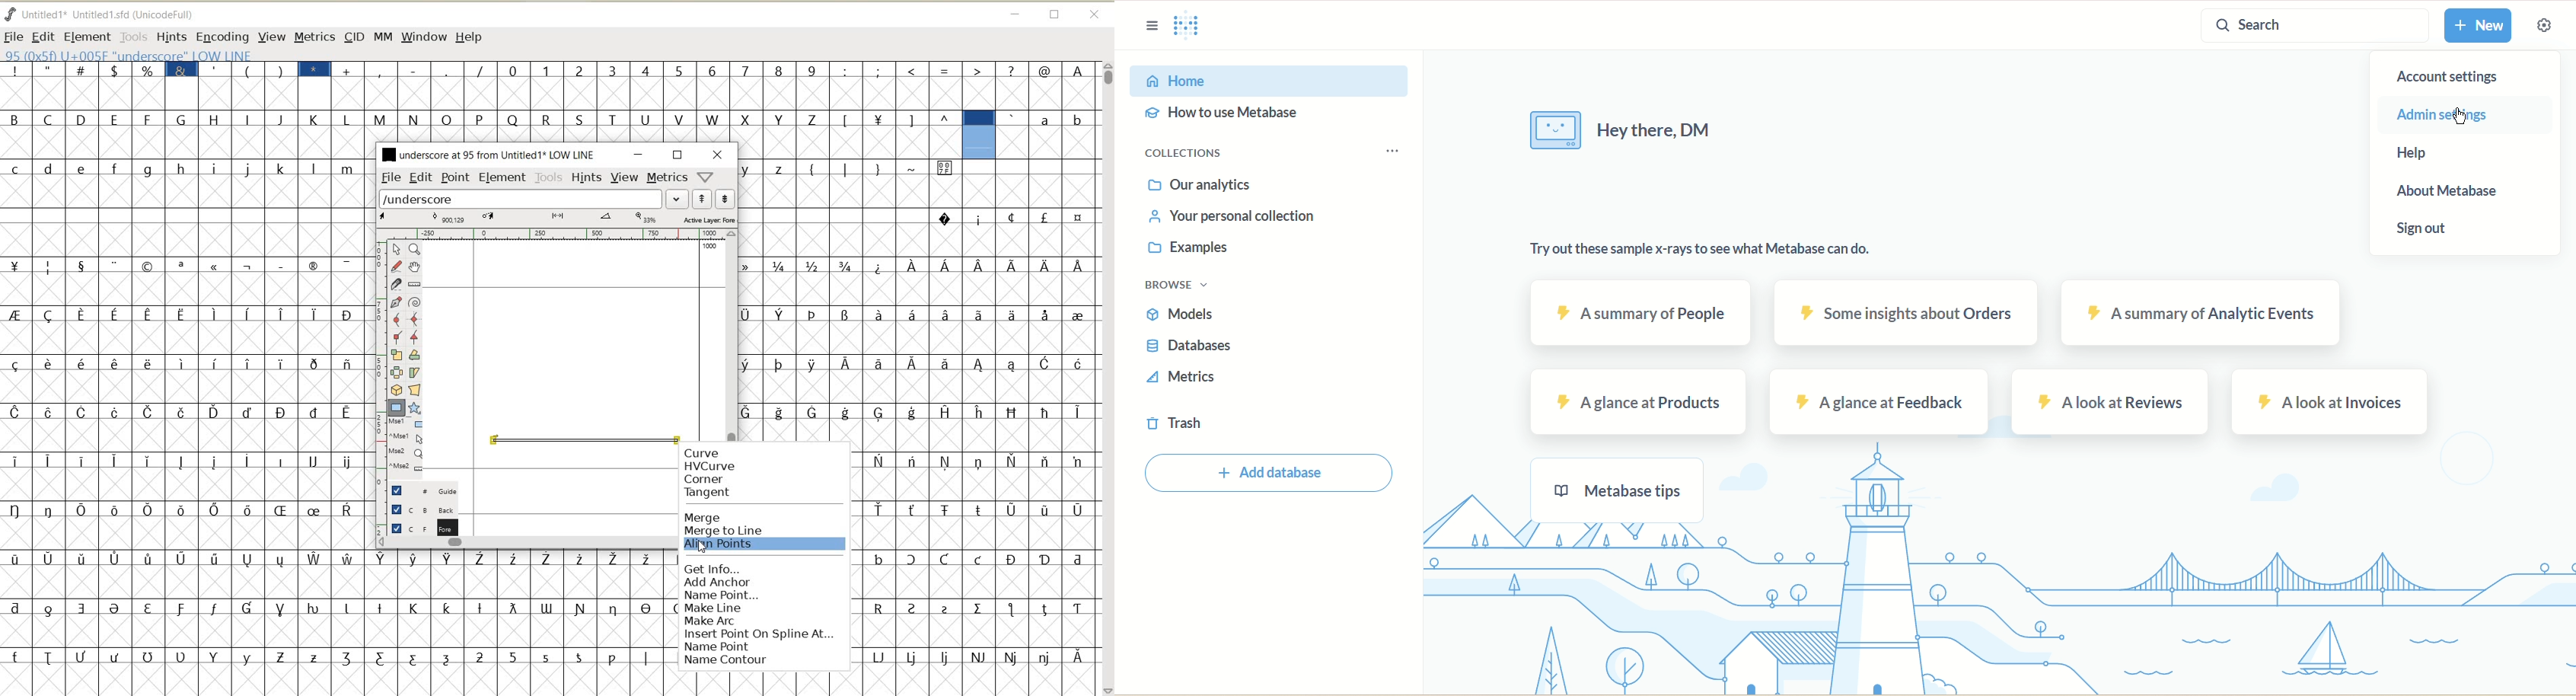 The width and height of the screenshot is (2576, 700). What do you see at coordinates (415, 337) in the screenshot?
I see `Add a corner point` at bounding box center [415, 337].